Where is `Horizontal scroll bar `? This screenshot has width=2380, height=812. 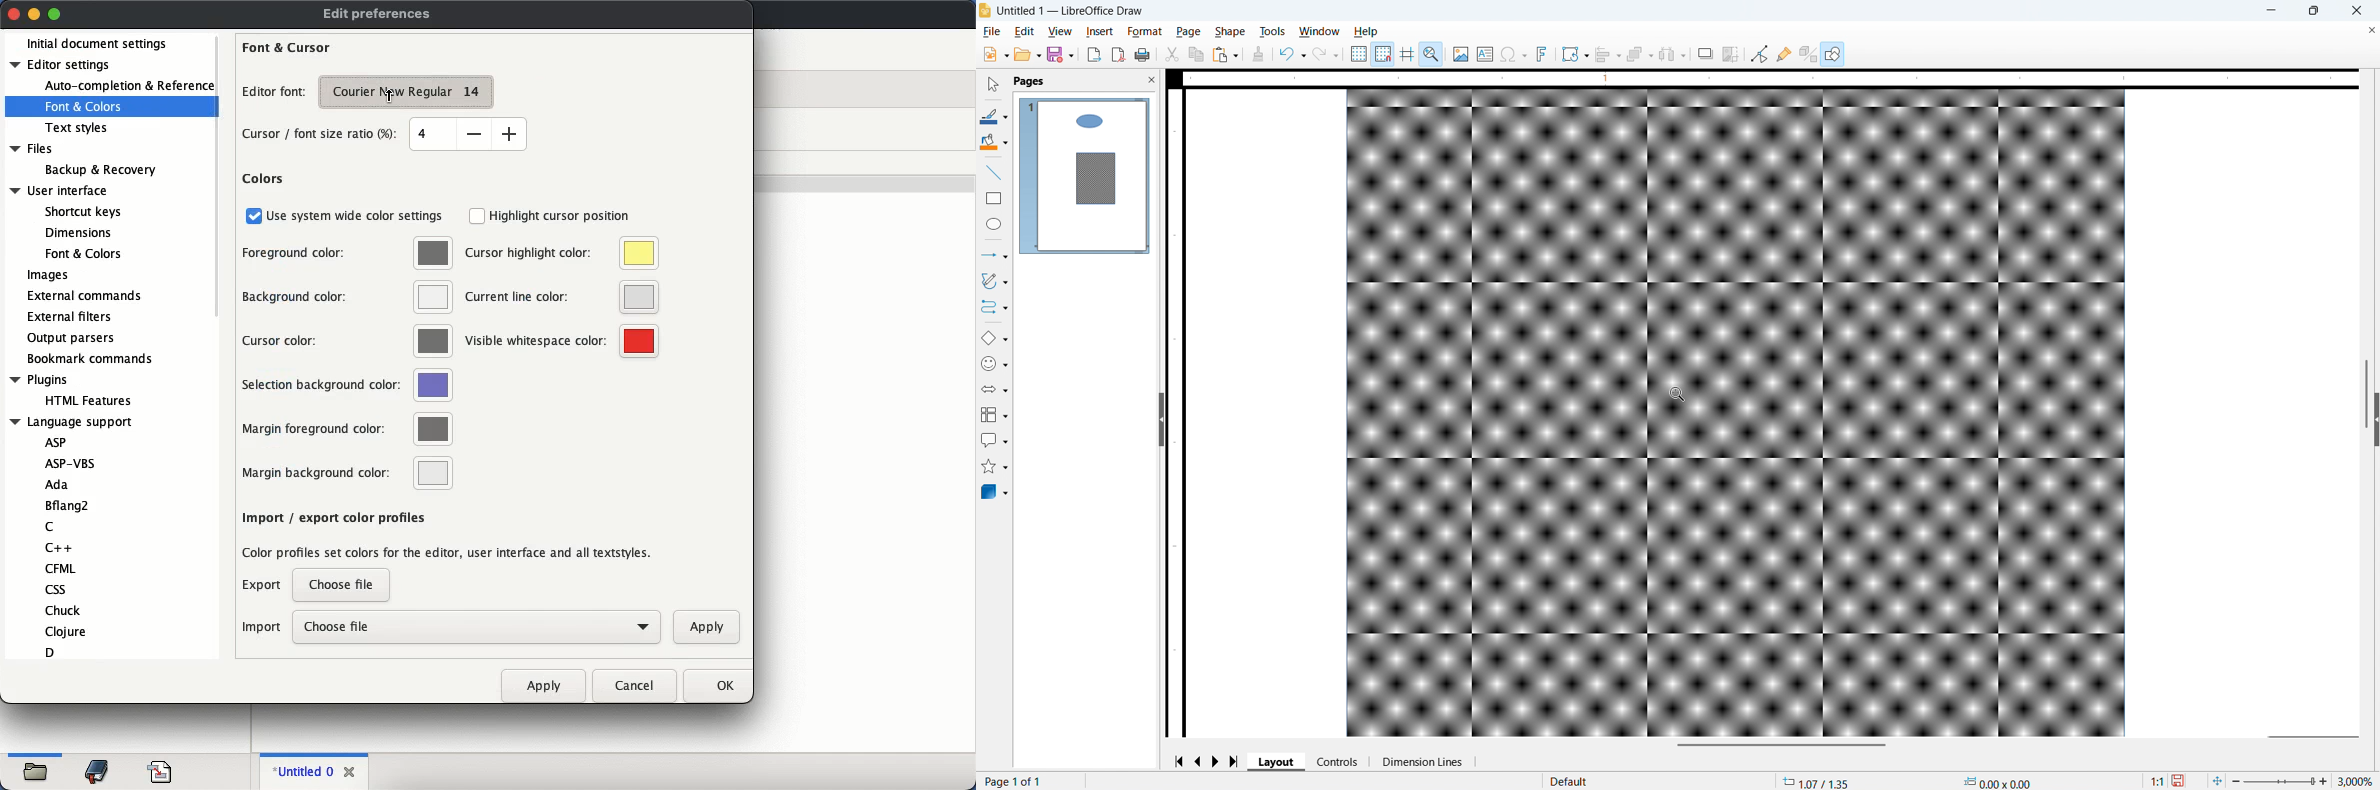 Horizontal scroll bar  is located at coordinates (1781, 745).